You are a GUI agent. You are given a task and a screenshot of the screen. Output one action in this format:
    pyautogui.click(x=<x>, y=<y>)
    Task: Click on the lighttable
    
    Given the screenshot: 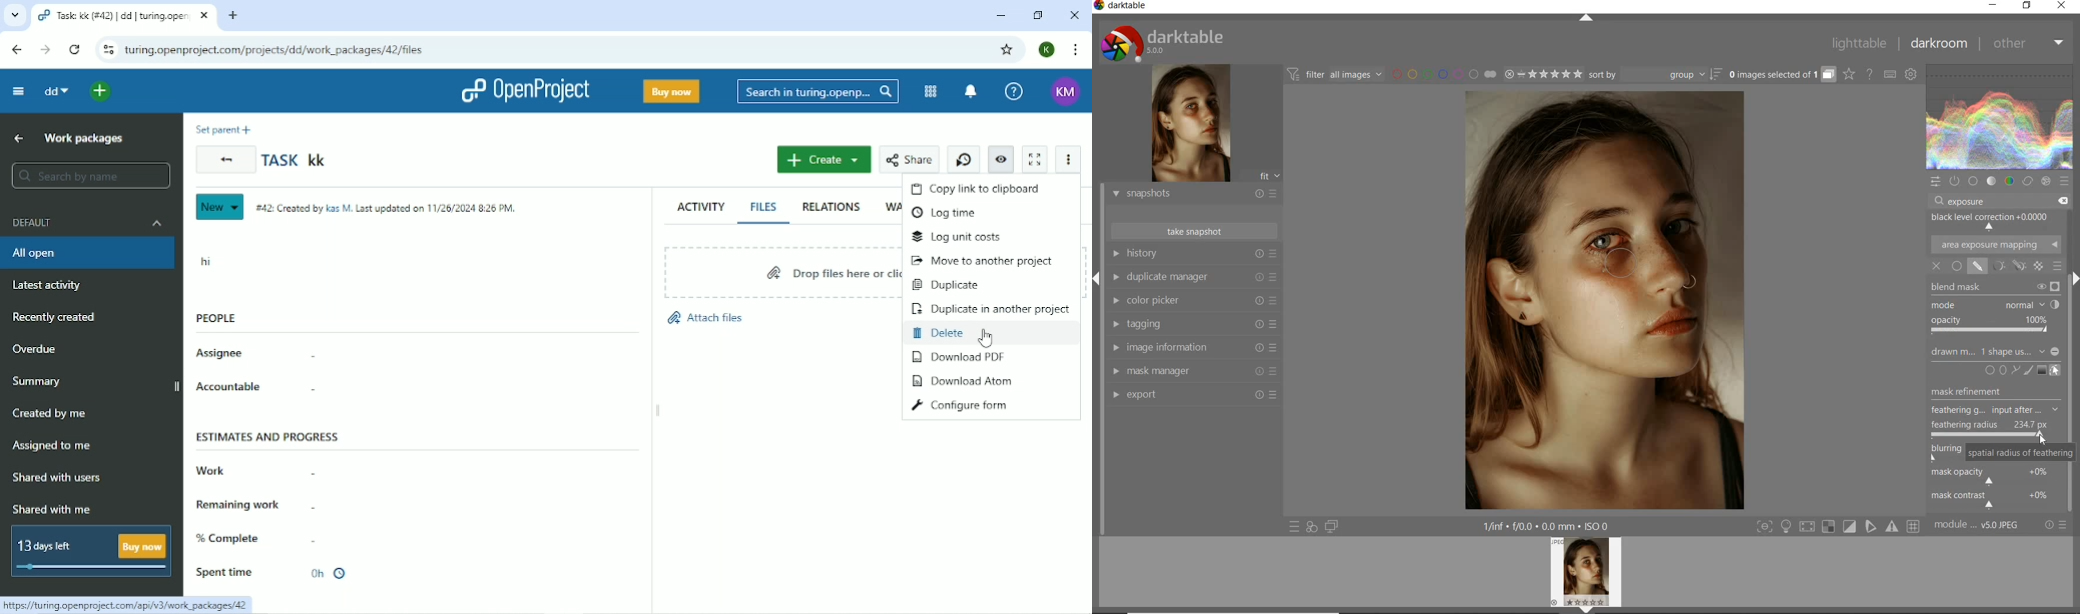 What is the action you would take?
    pyautogui.click(x=1862, y=42)
    